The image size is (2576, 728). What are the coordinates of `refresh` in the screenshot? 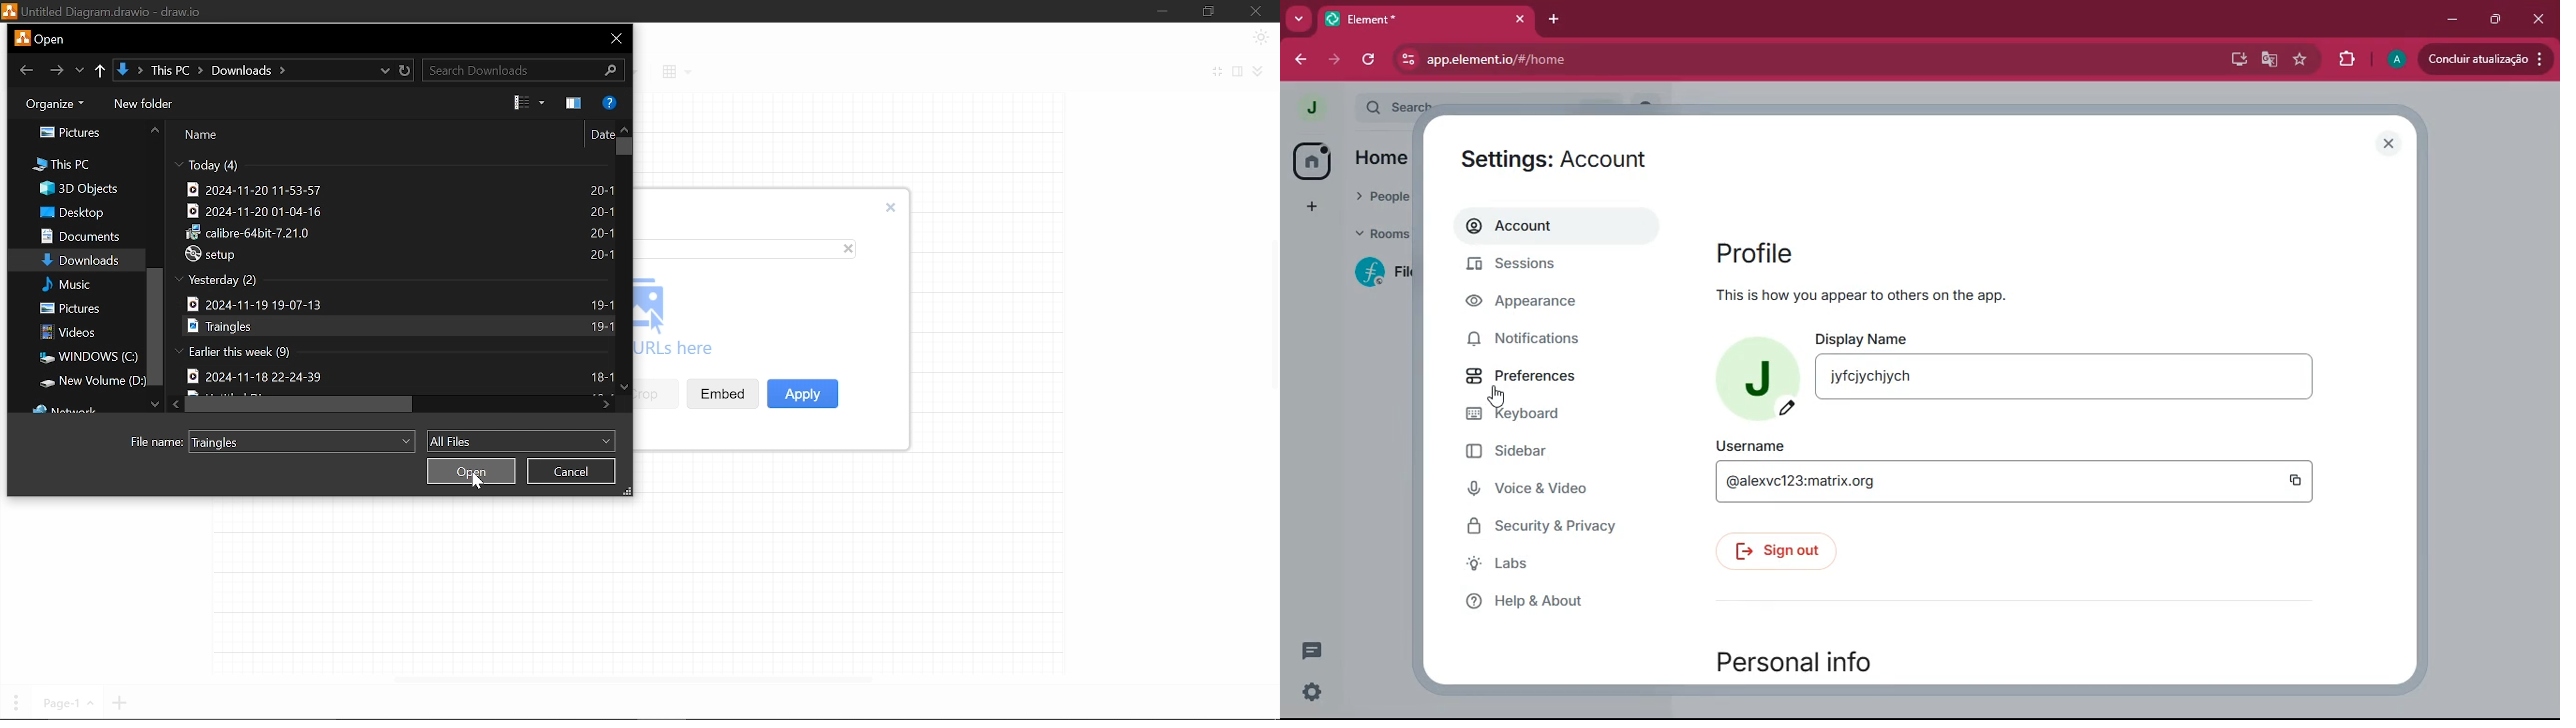 It's located at (1370, 60).